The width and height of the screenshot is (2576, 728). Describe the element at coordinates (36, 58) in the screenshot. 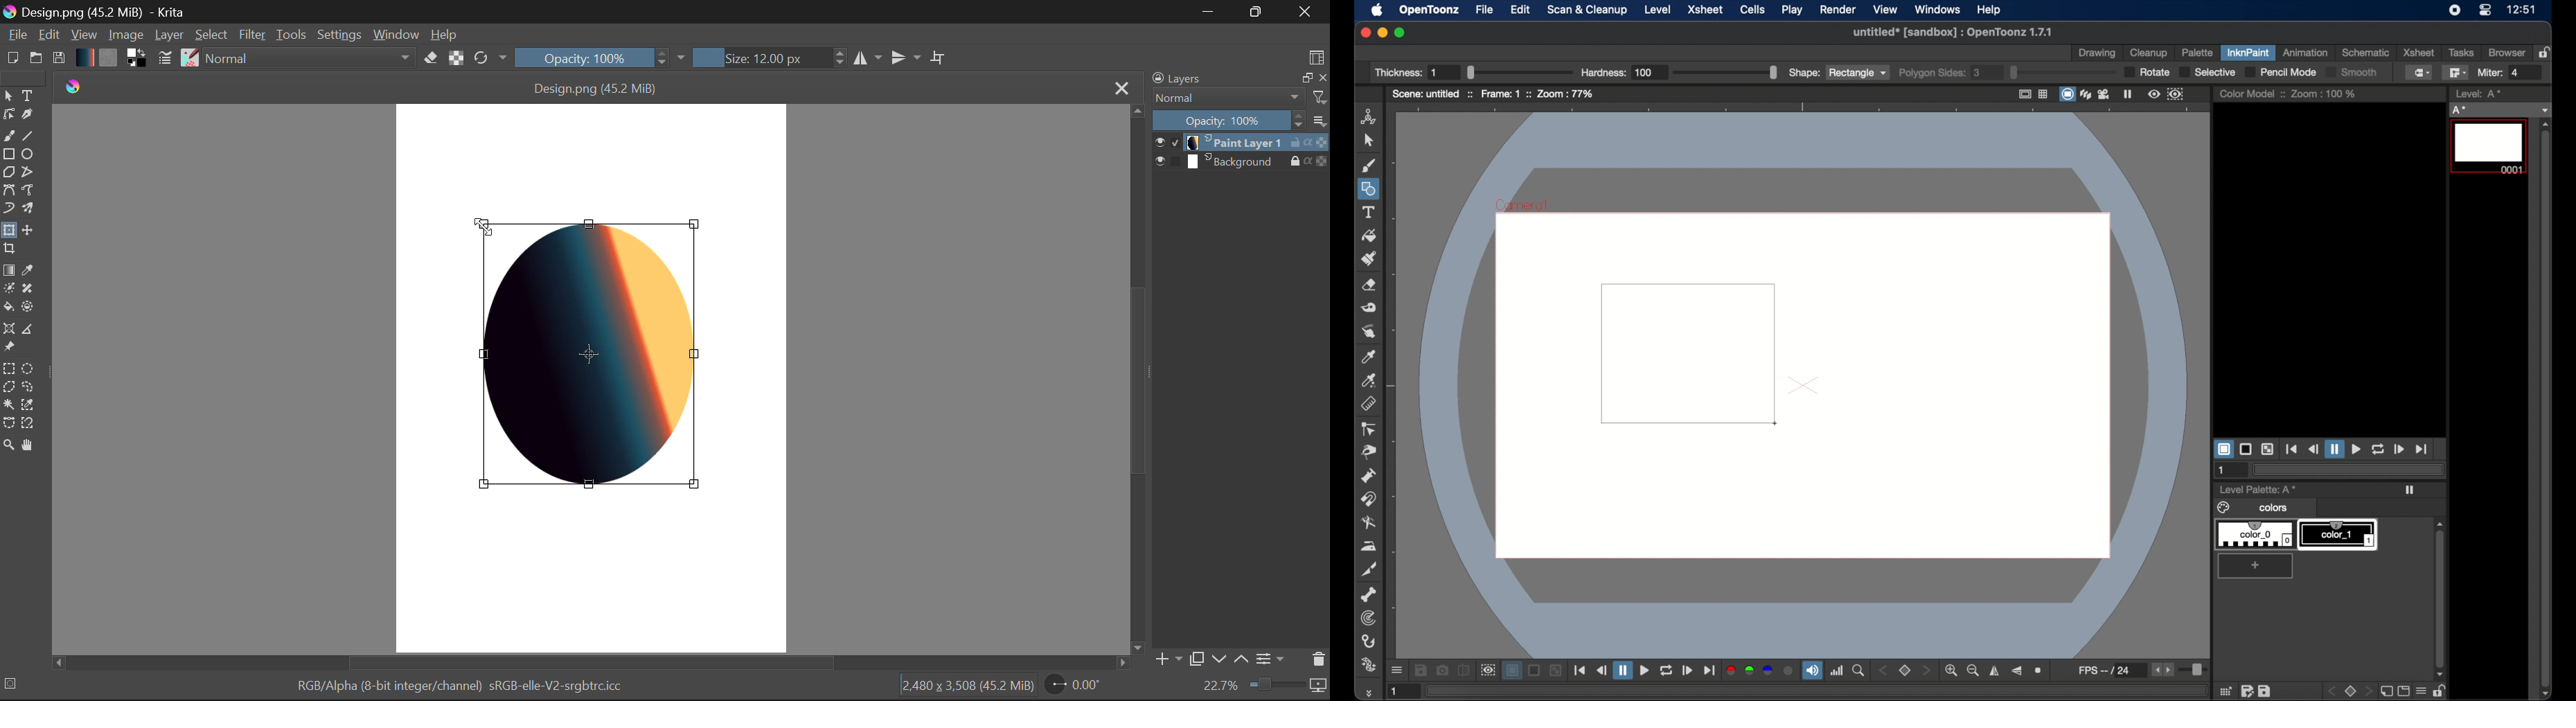

I see `Open` at that location.